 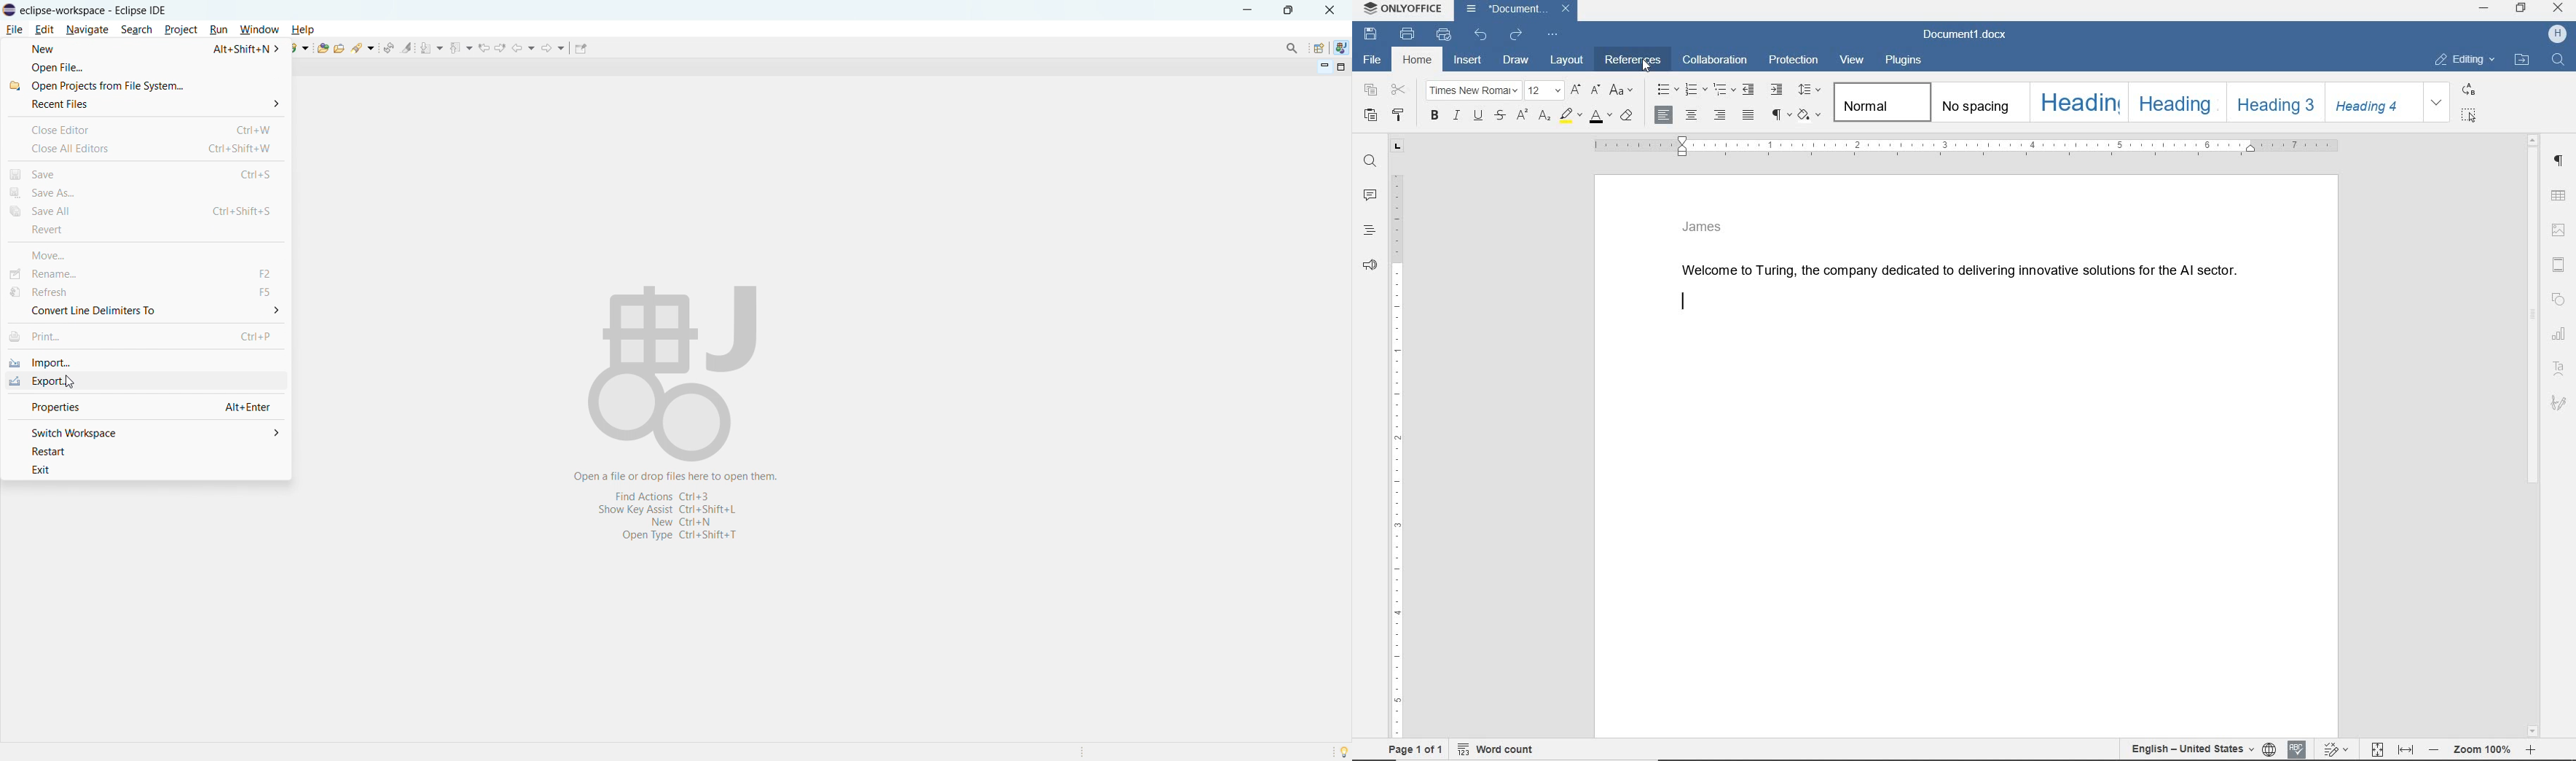 I want to click on view next location, so click(x=501, y=47).